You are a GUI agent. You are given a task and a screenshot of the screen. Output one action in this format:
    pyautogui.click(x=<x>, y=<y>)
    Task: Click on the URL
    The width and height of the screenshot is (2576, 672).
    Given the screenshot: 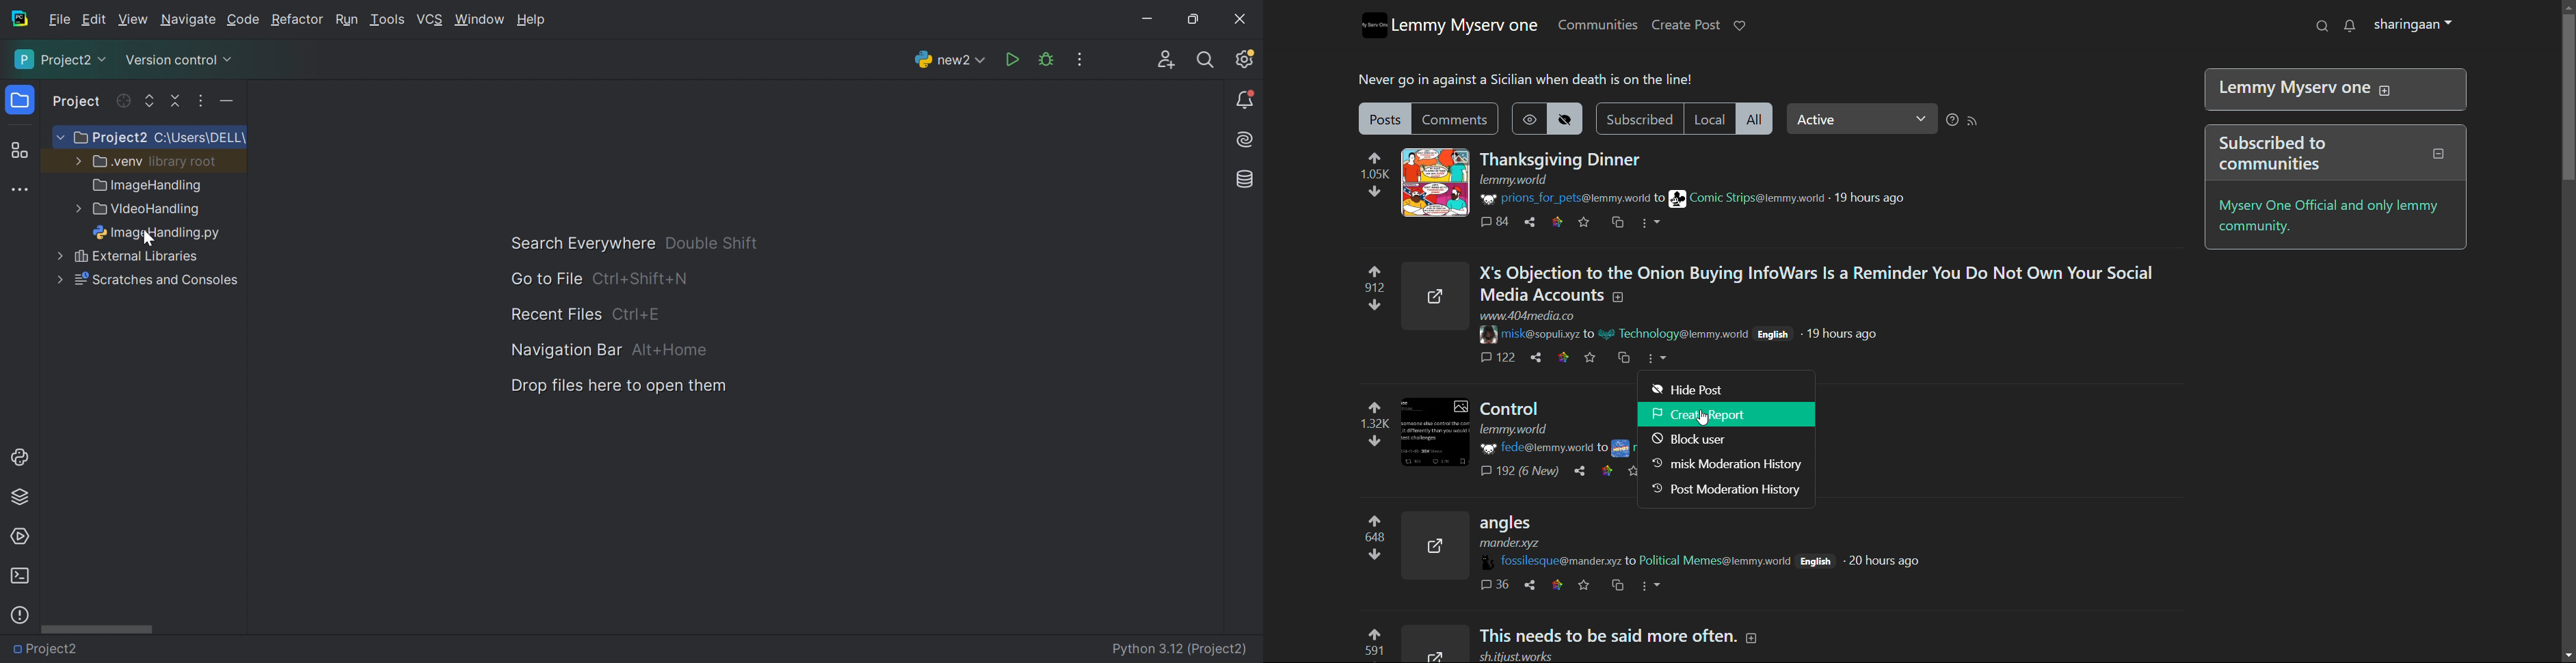 What is the action you would take?
    pyautogui.click(x=1532, y=316)
    